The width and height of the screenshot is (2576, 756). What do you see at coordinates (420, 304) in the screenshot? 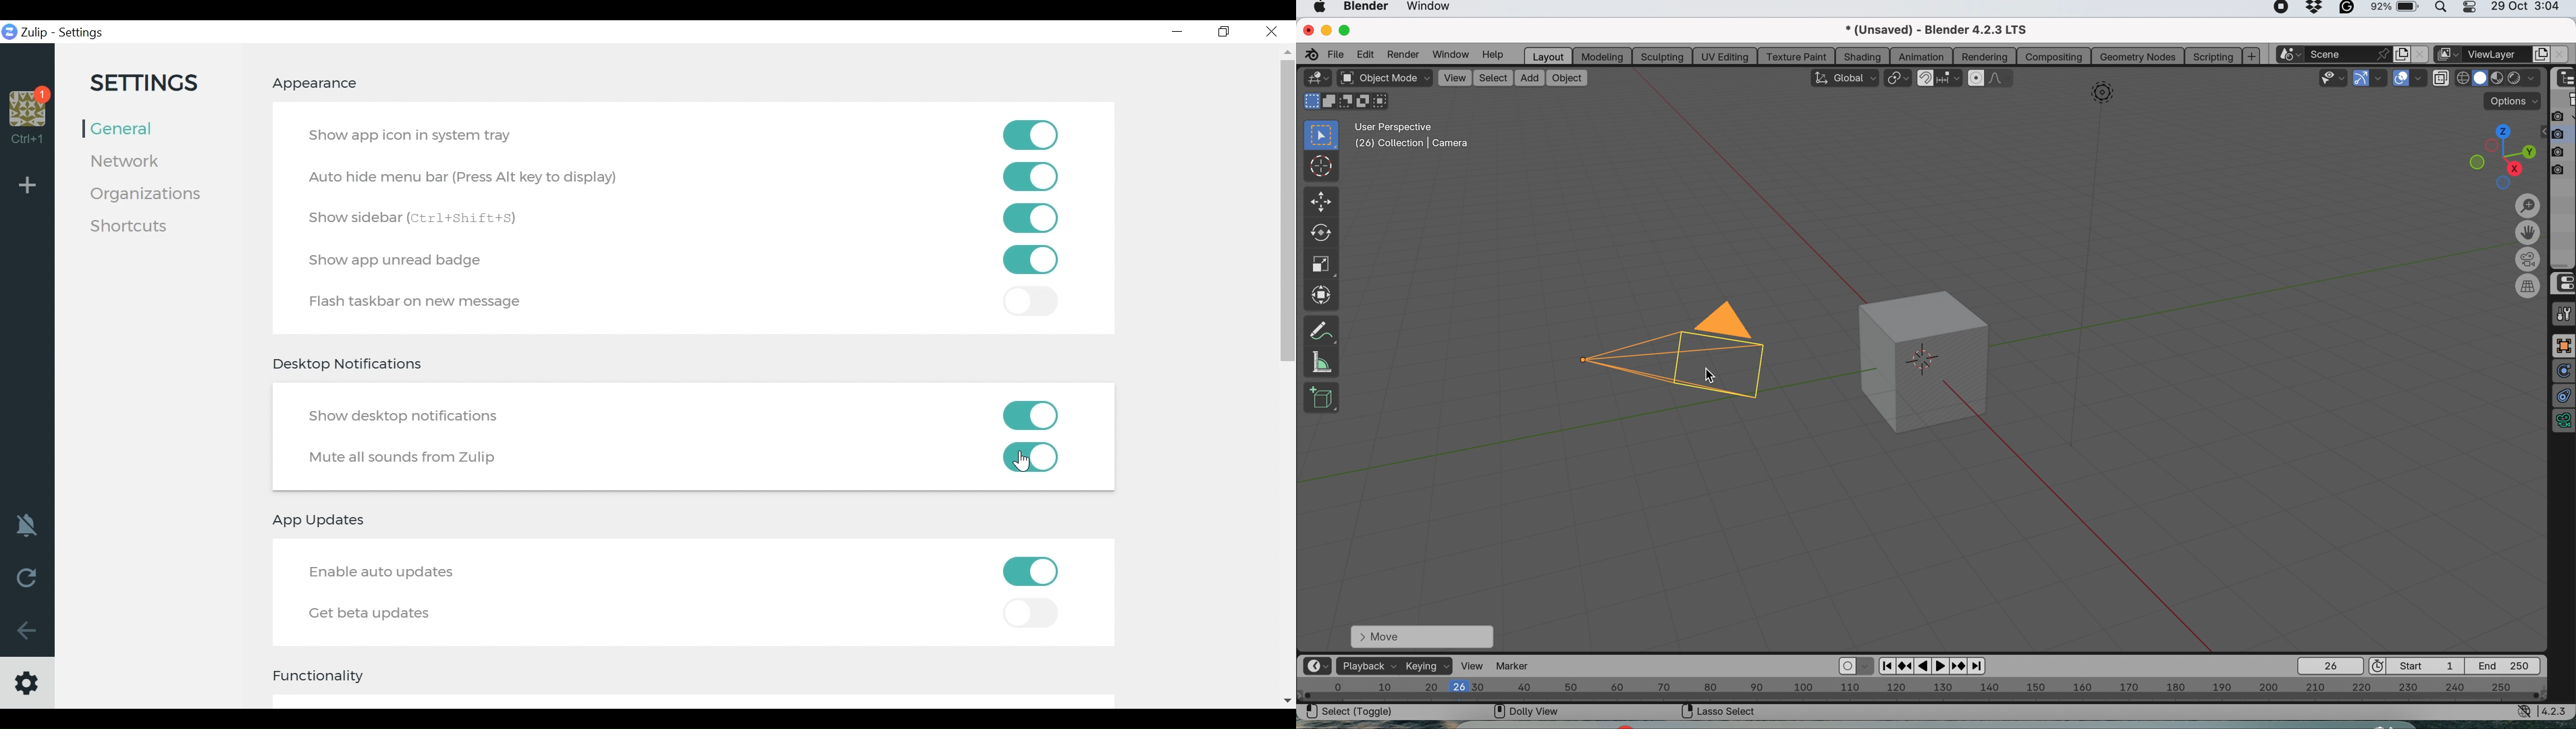
I see `Flash taskbar` at bounding box center [420, 304].